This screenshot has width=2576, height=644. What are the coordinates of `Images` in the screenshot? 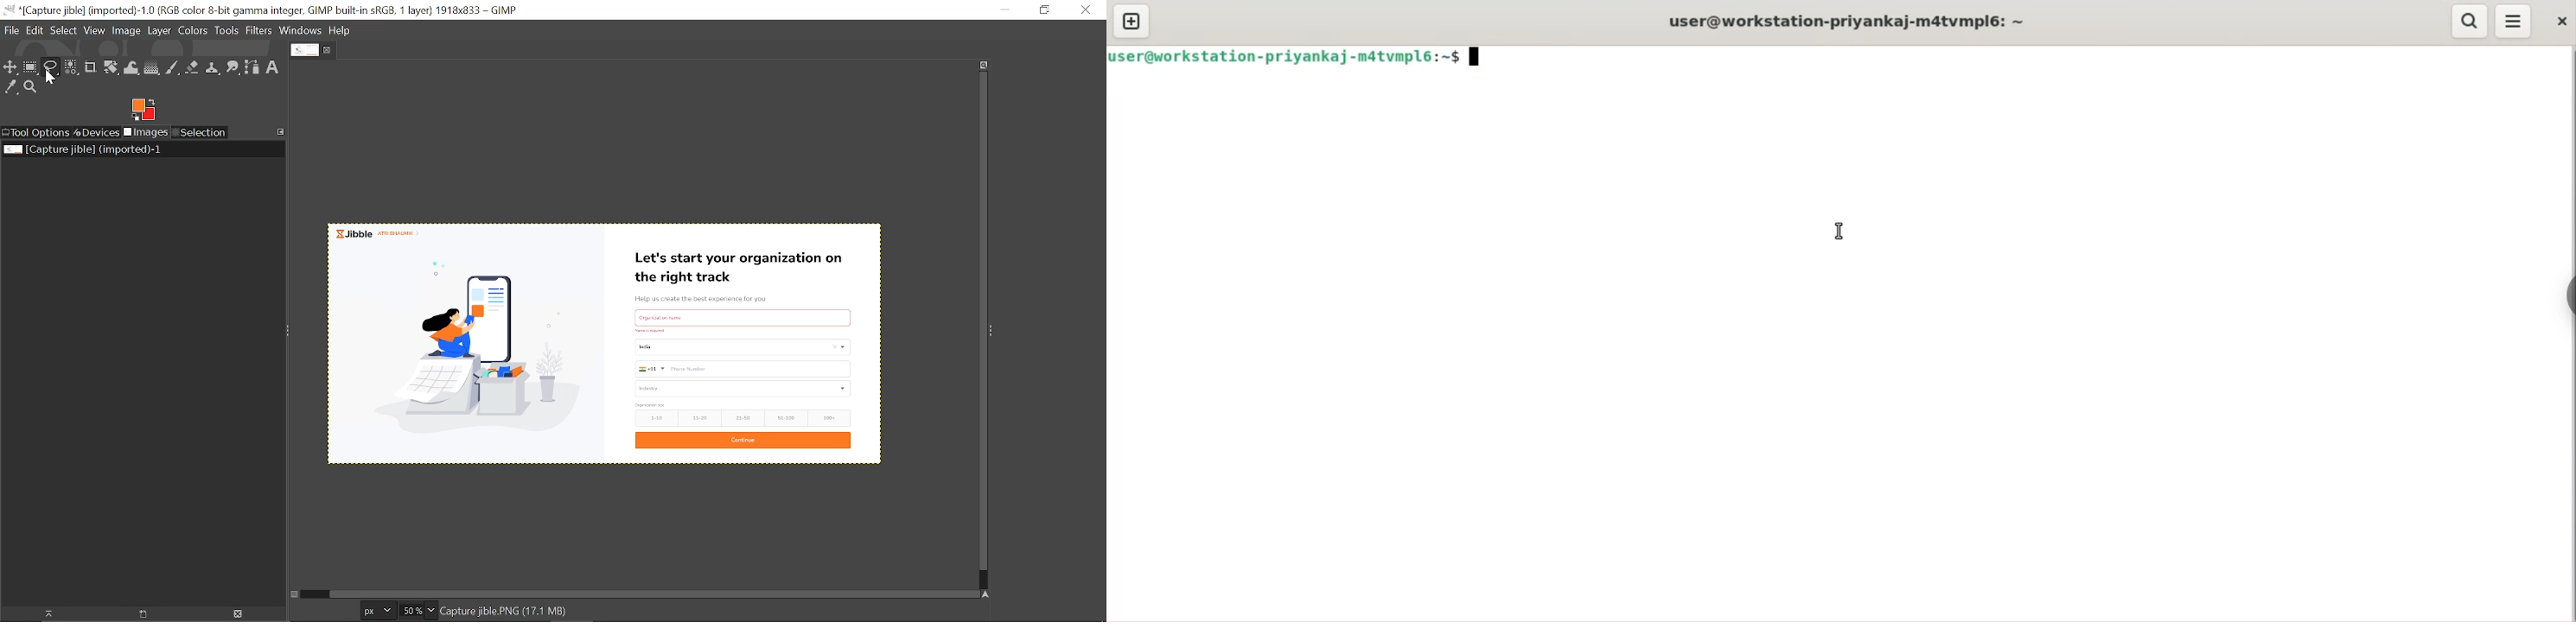 It's located at (147, 133).